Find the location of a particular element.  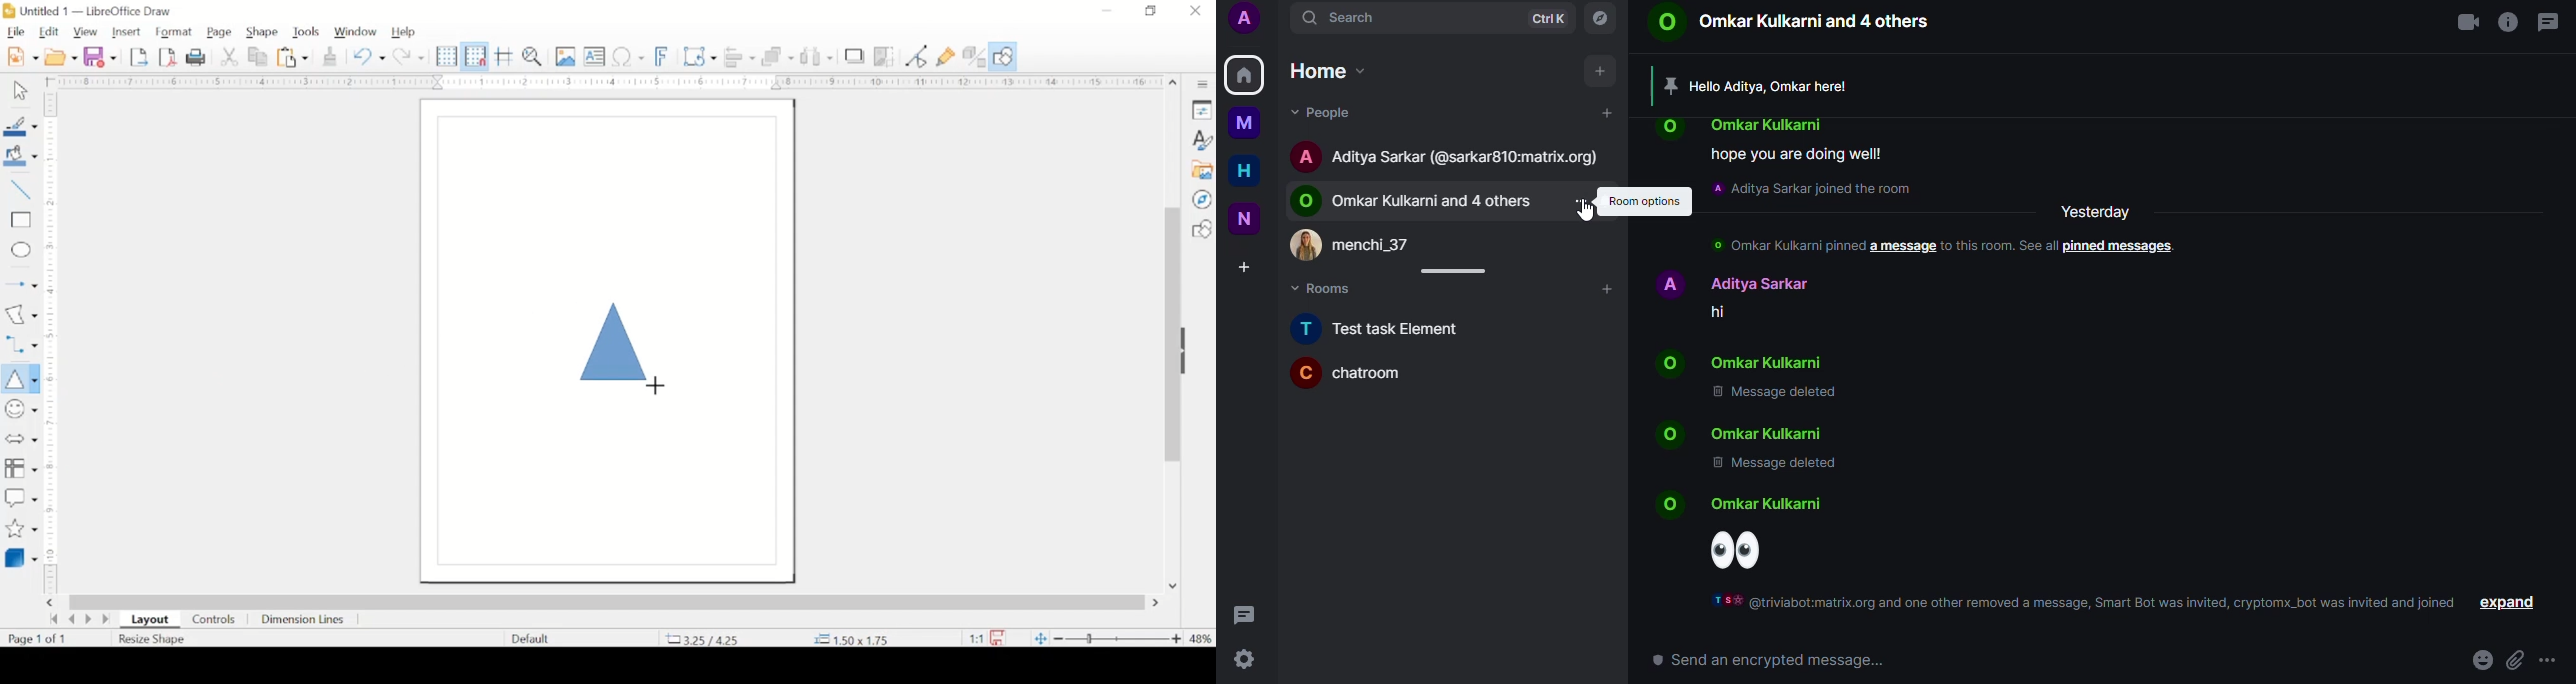

insert is located at coordinates (128, 32).